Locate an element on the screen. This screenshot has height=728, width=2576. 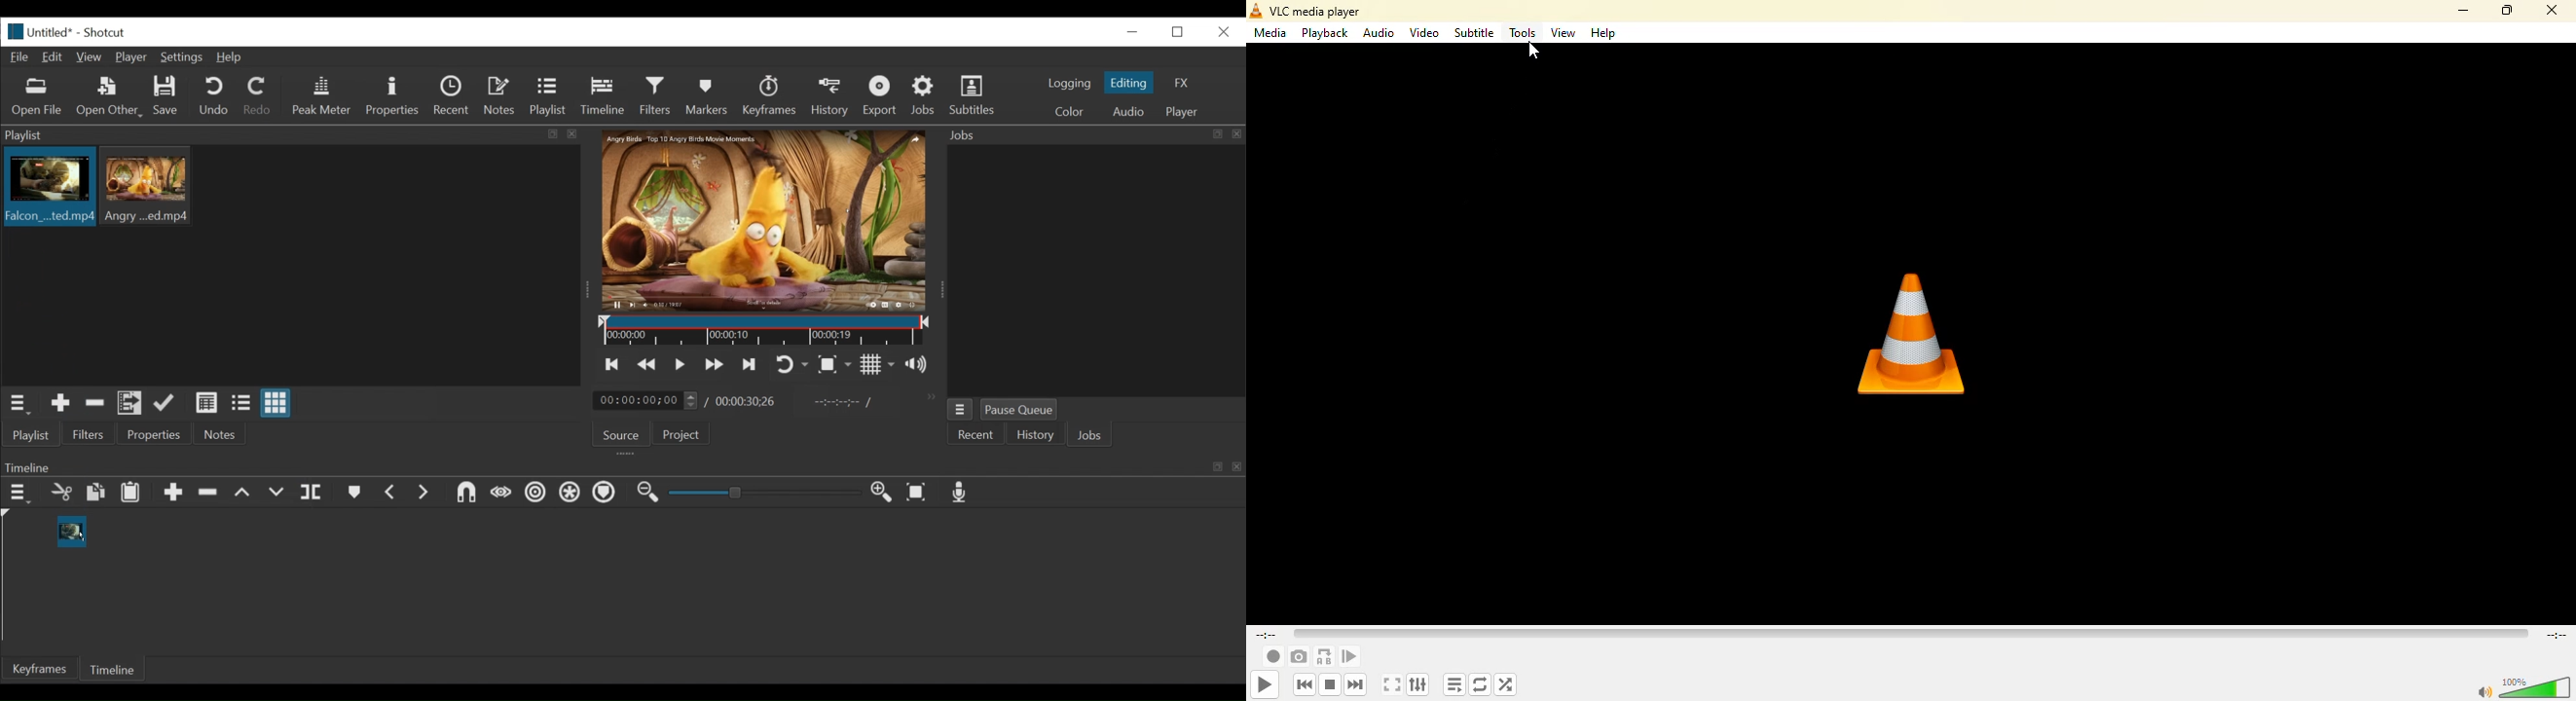
vlc logo is located at coordinates (1909, 340).